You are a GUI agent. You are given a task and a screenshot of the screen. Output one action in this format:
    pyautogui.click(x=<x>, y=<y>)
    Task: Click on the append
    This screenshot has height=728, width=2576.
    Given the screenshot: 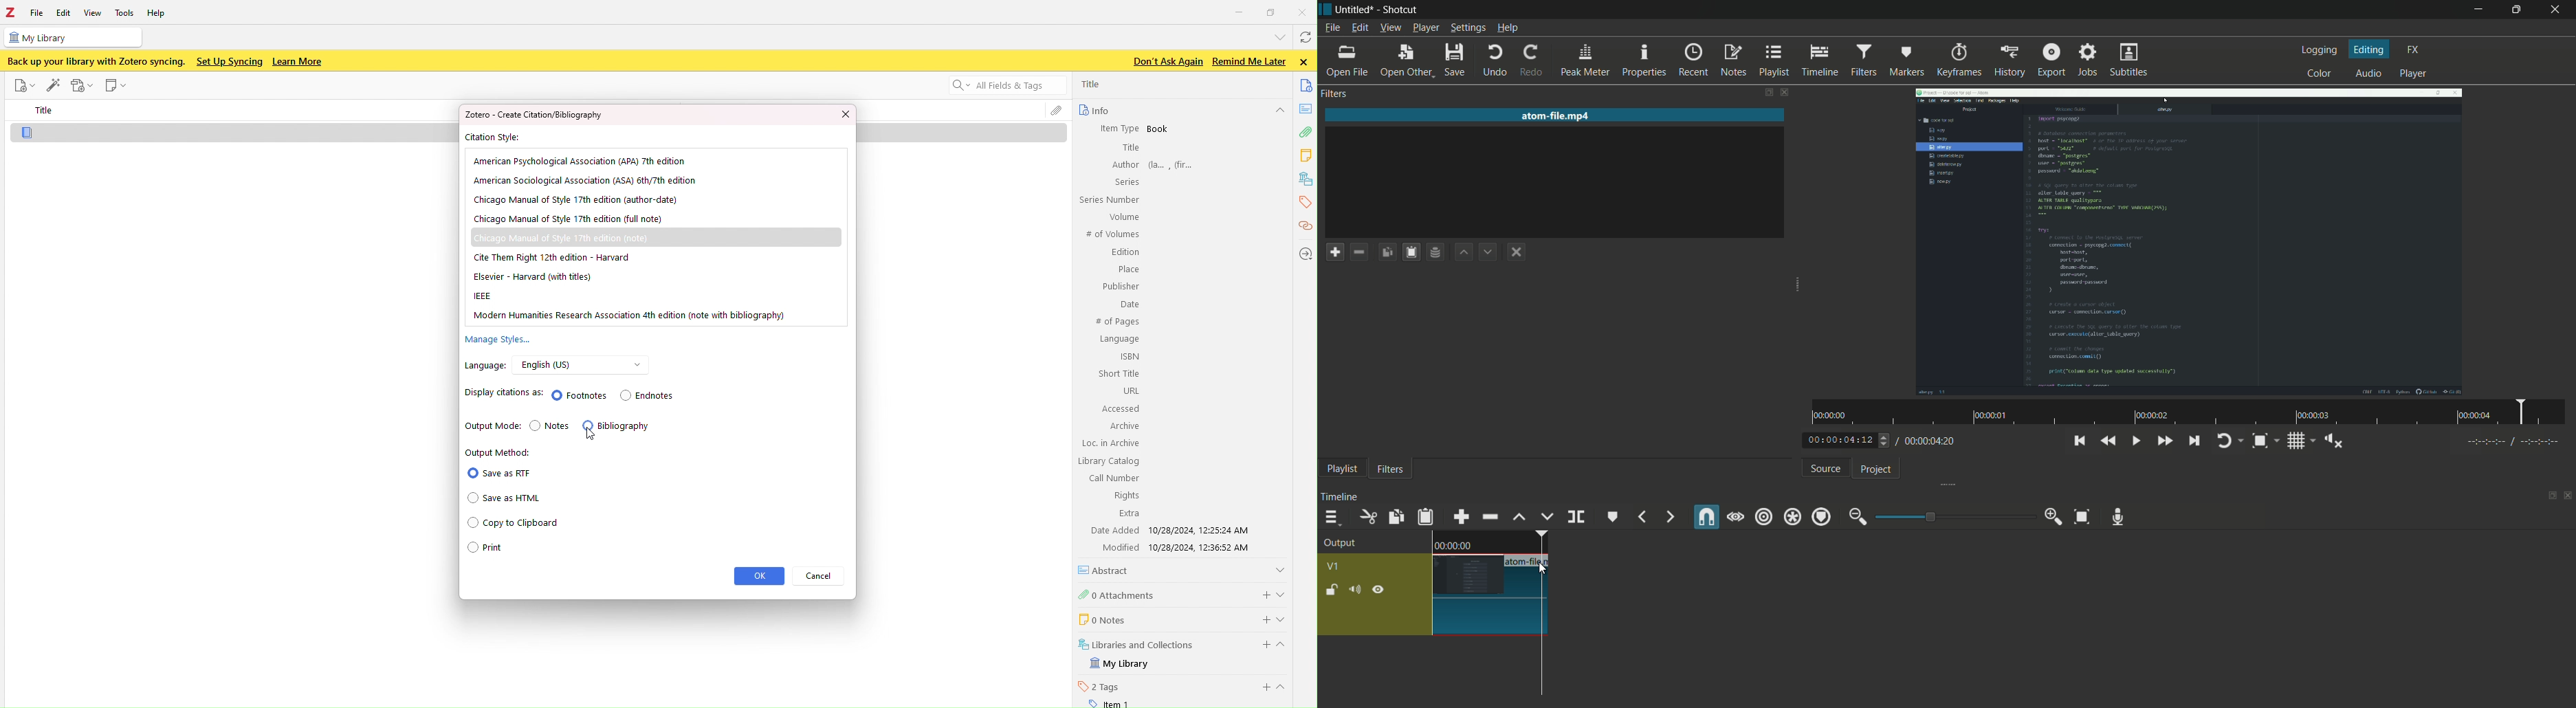 What is the action you would take?
    pyautogui.click(x=1461, y=519)
    